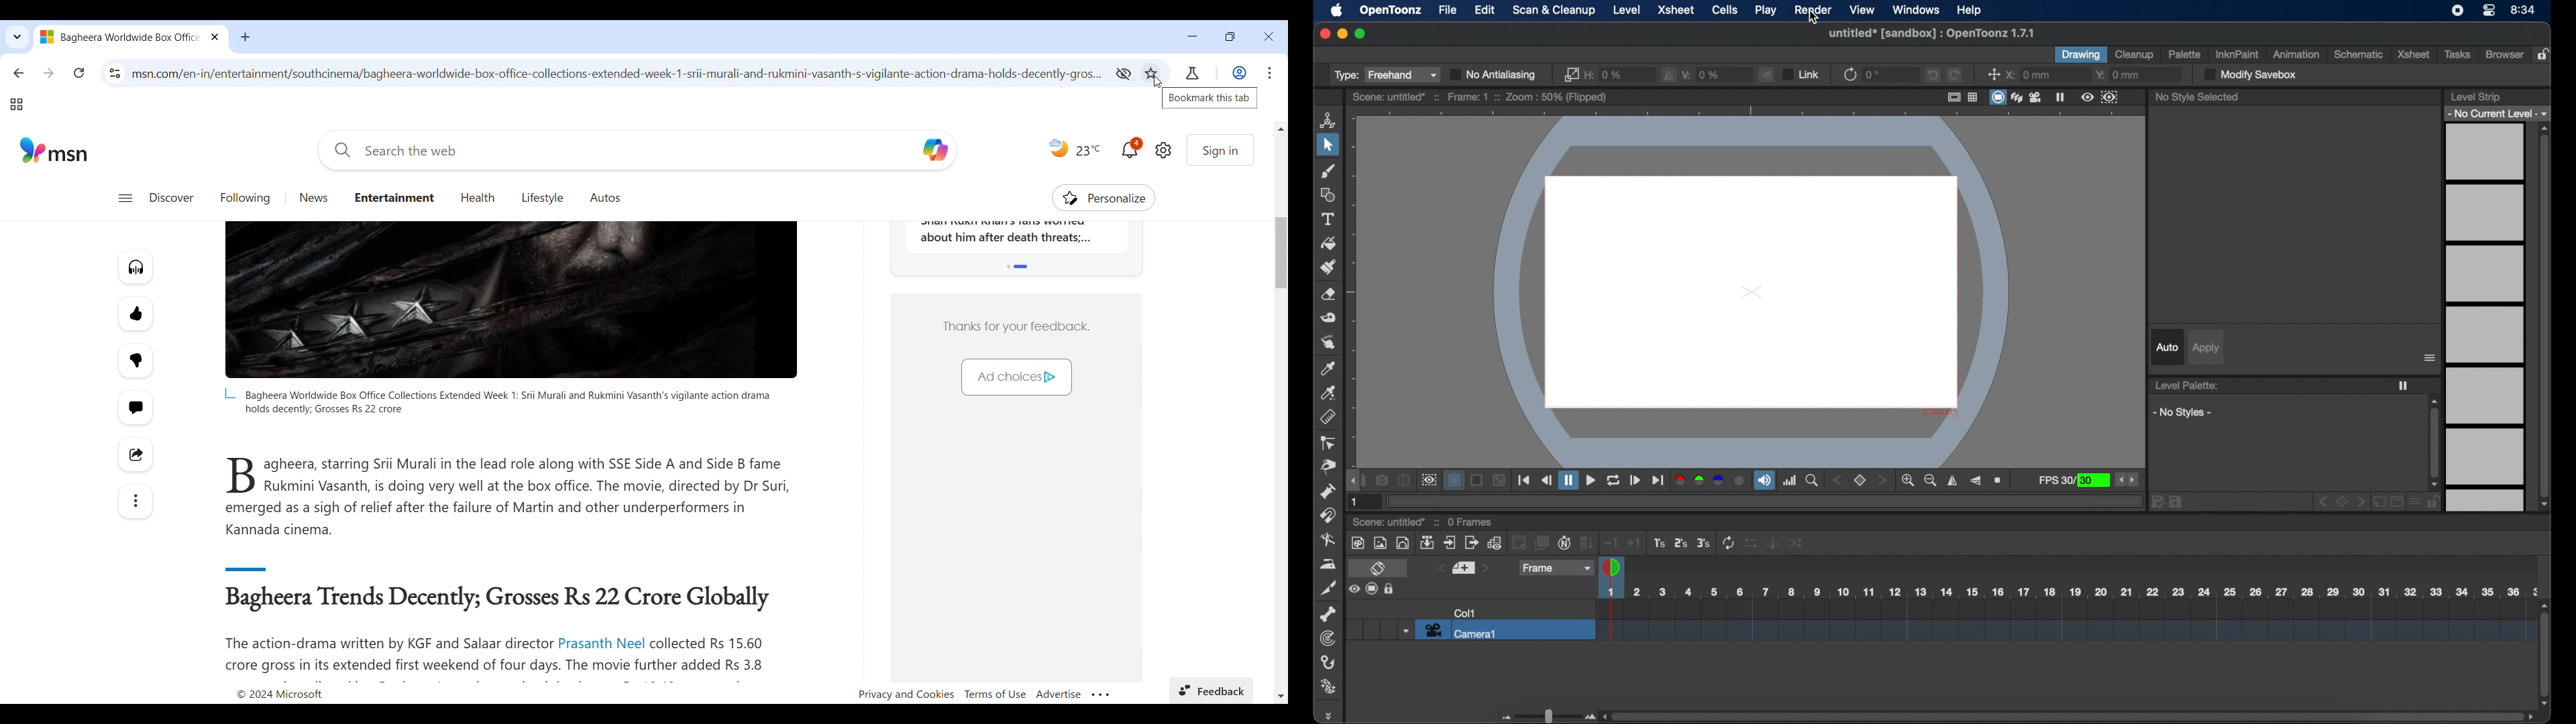  I want to click on 0, so click(1874, 74).